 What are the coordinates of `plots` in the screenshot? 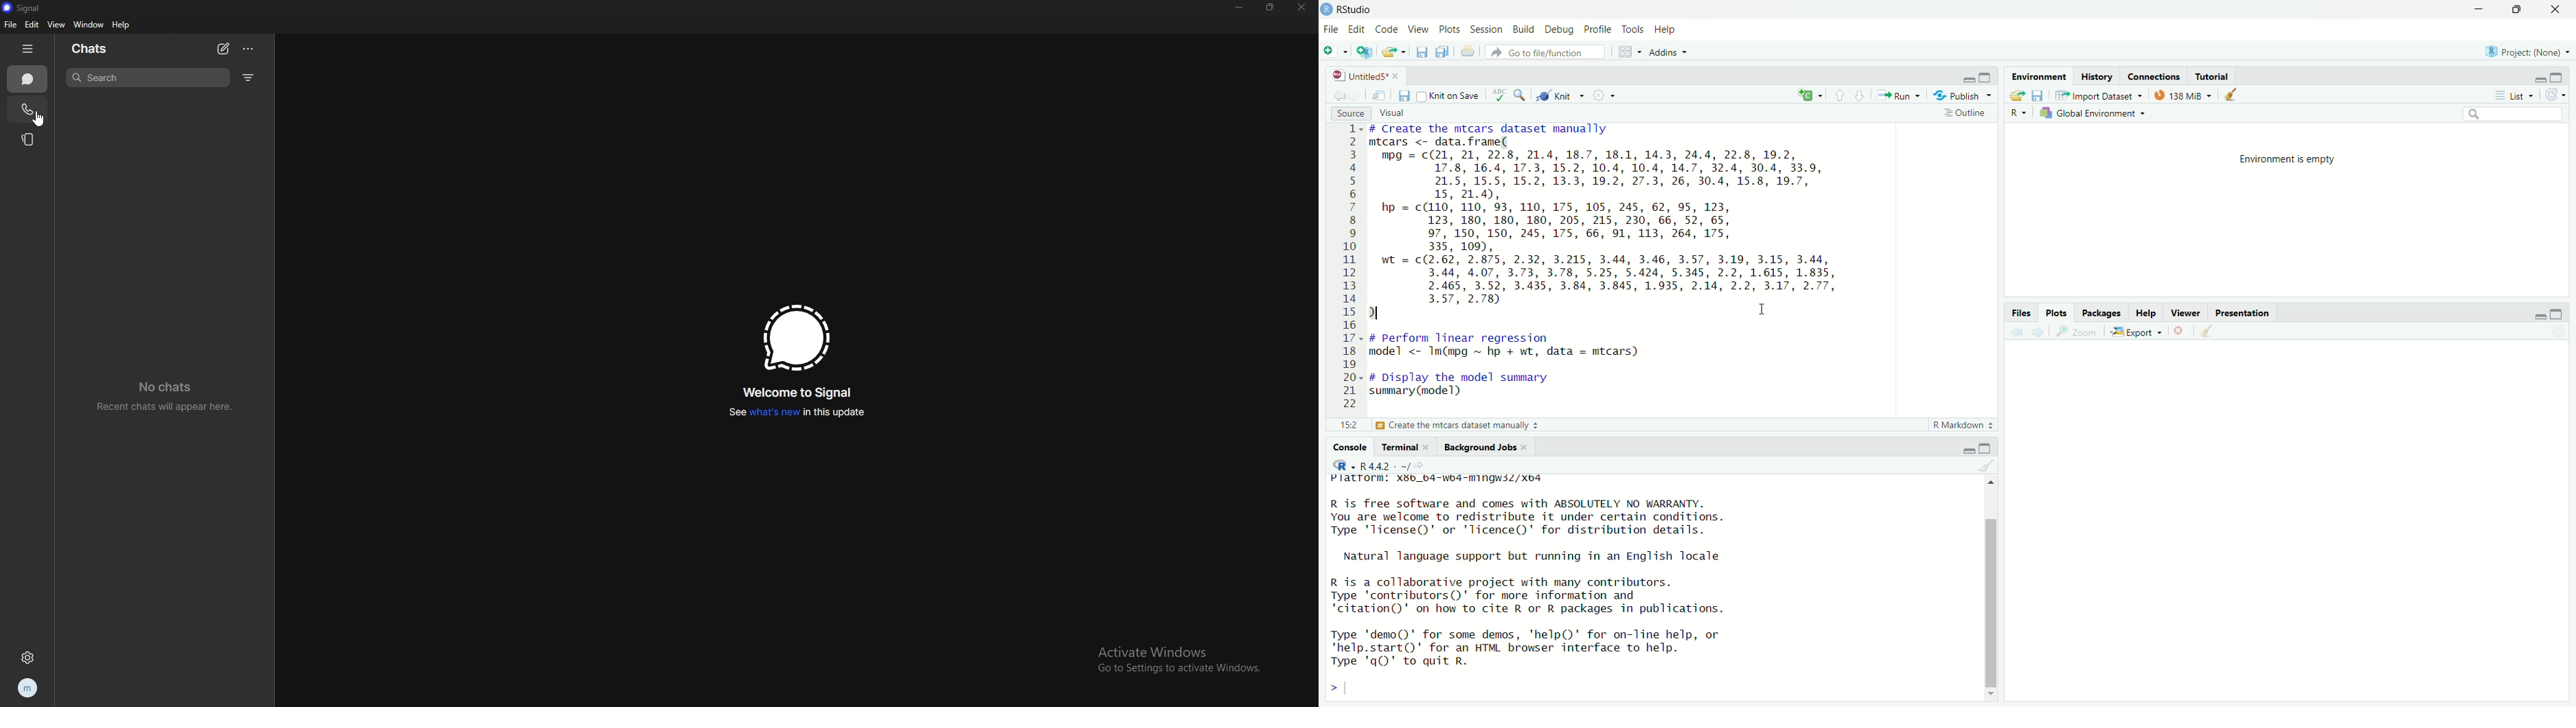 It's located at (1450, 29).